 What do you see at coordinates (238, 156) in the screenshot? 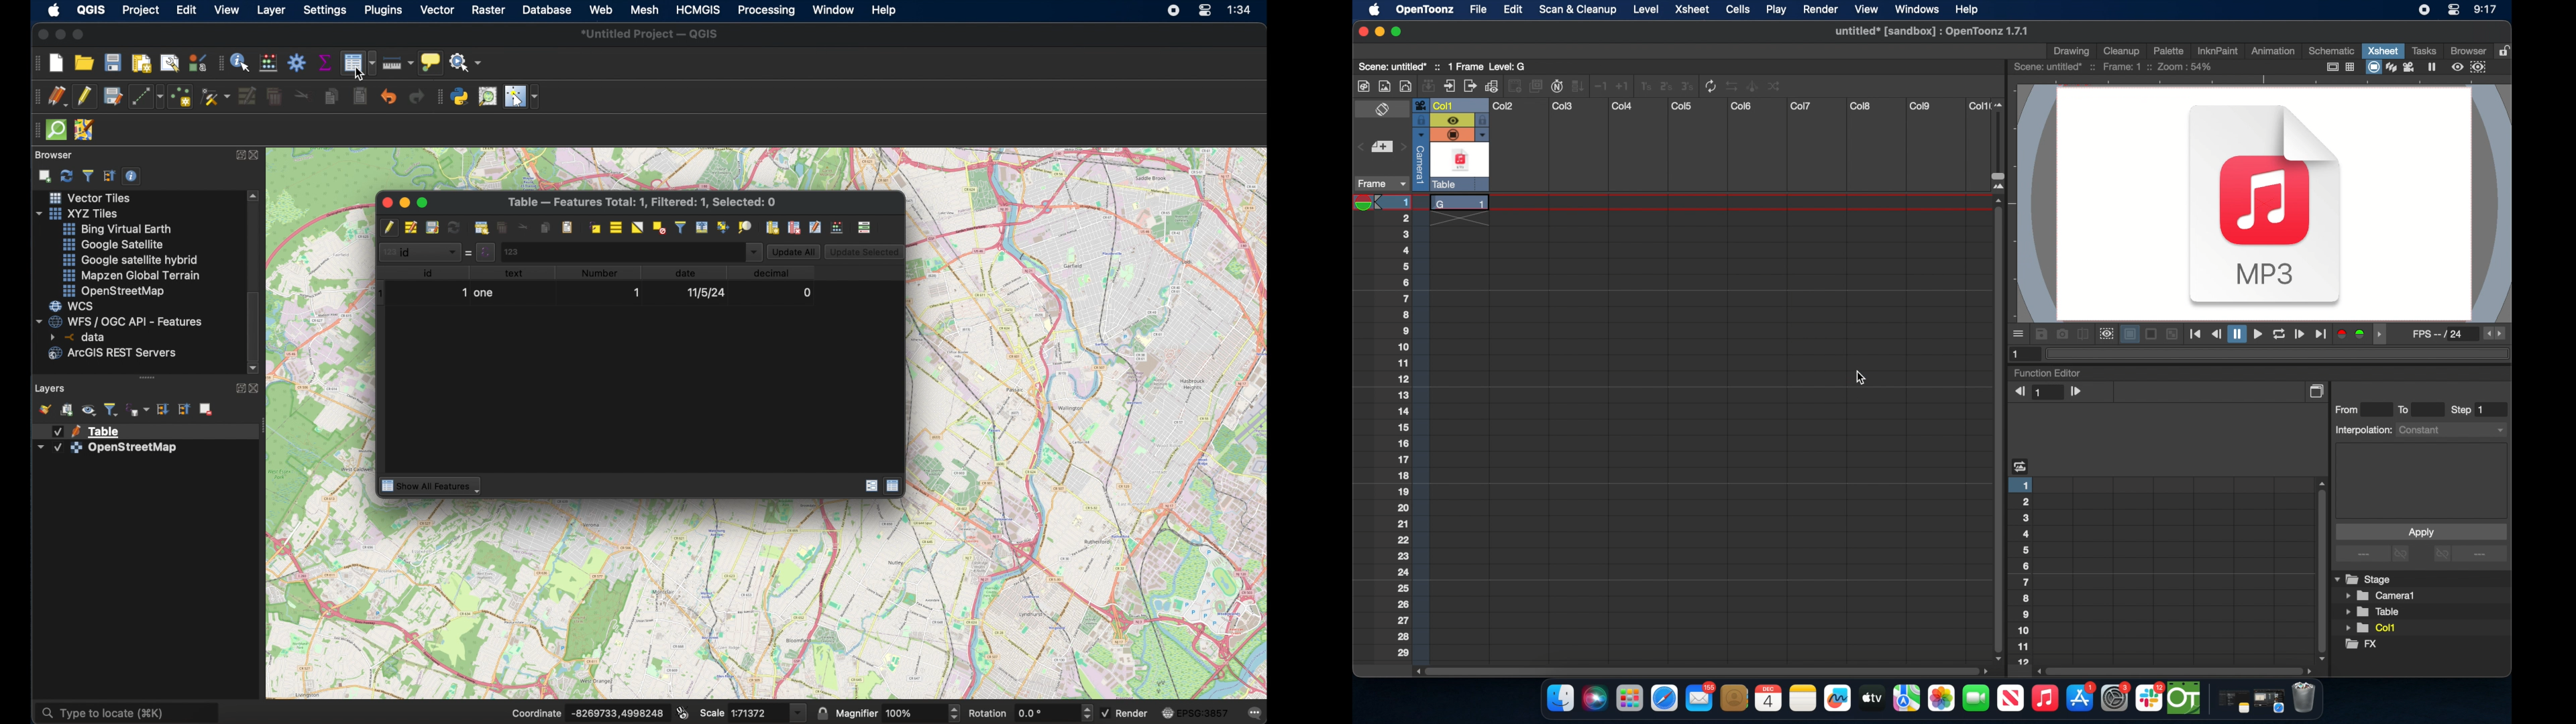
I see `expand` at bounding box center [238, 156].